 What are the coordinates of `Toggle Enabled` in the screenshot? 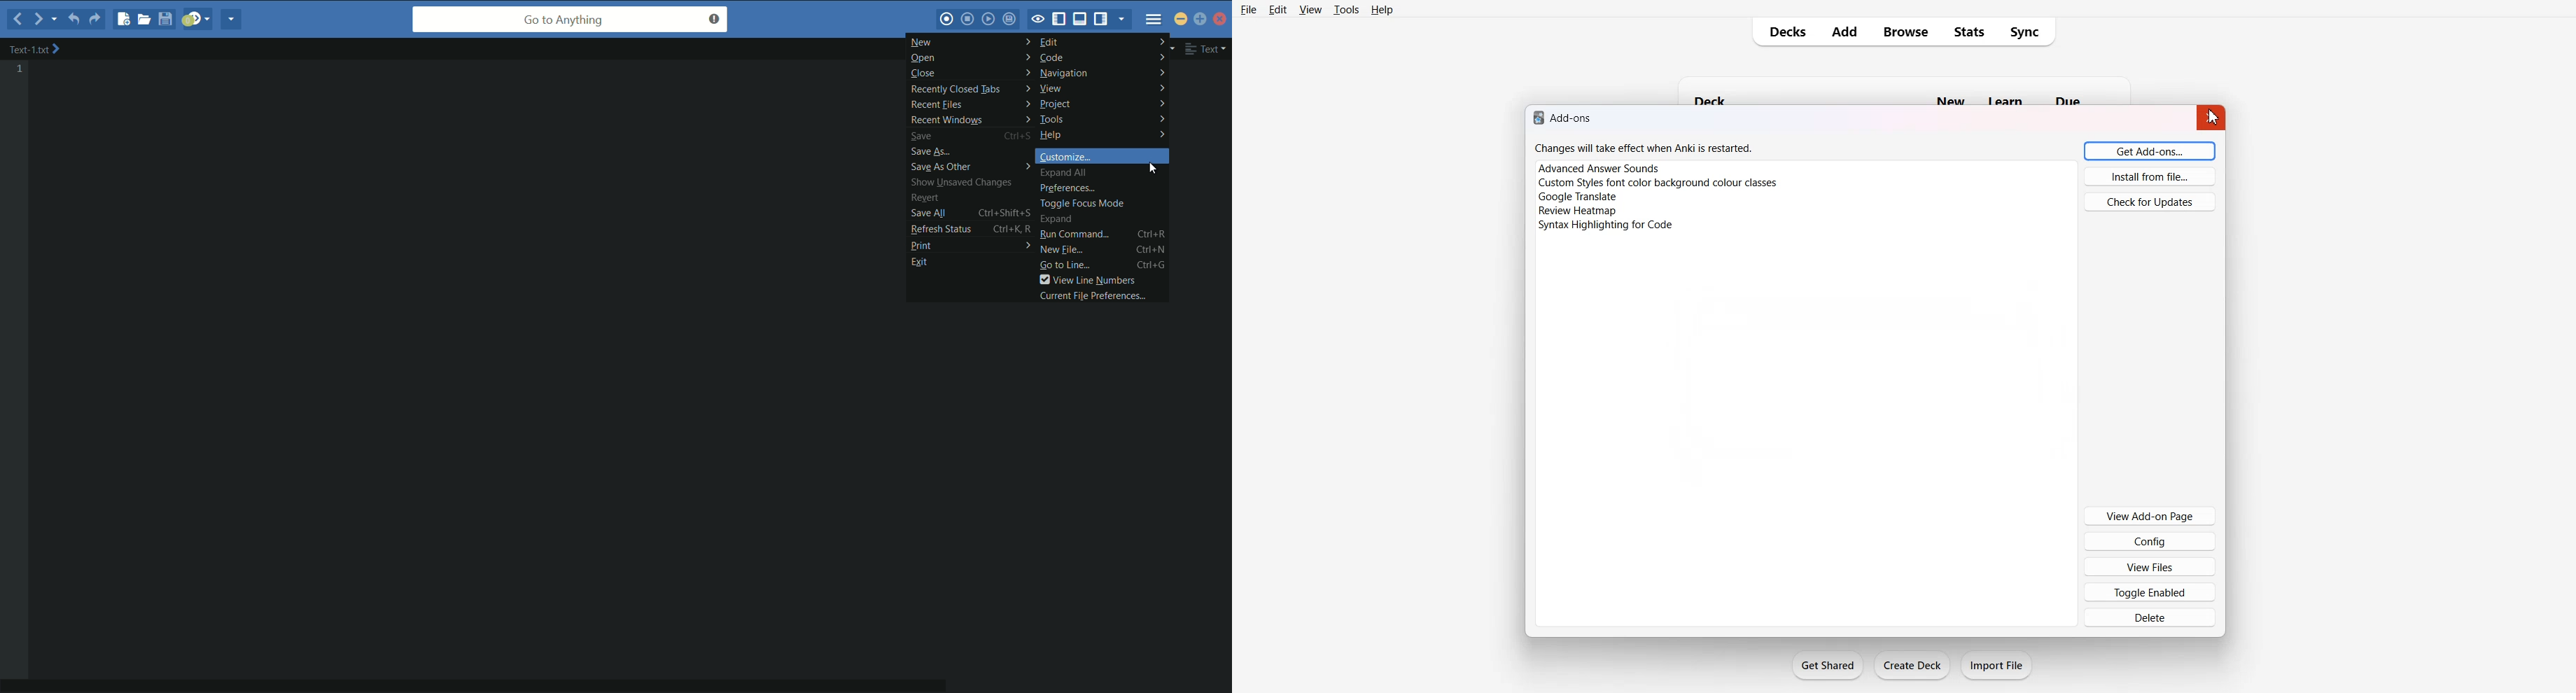 It's located at (2149, 592).